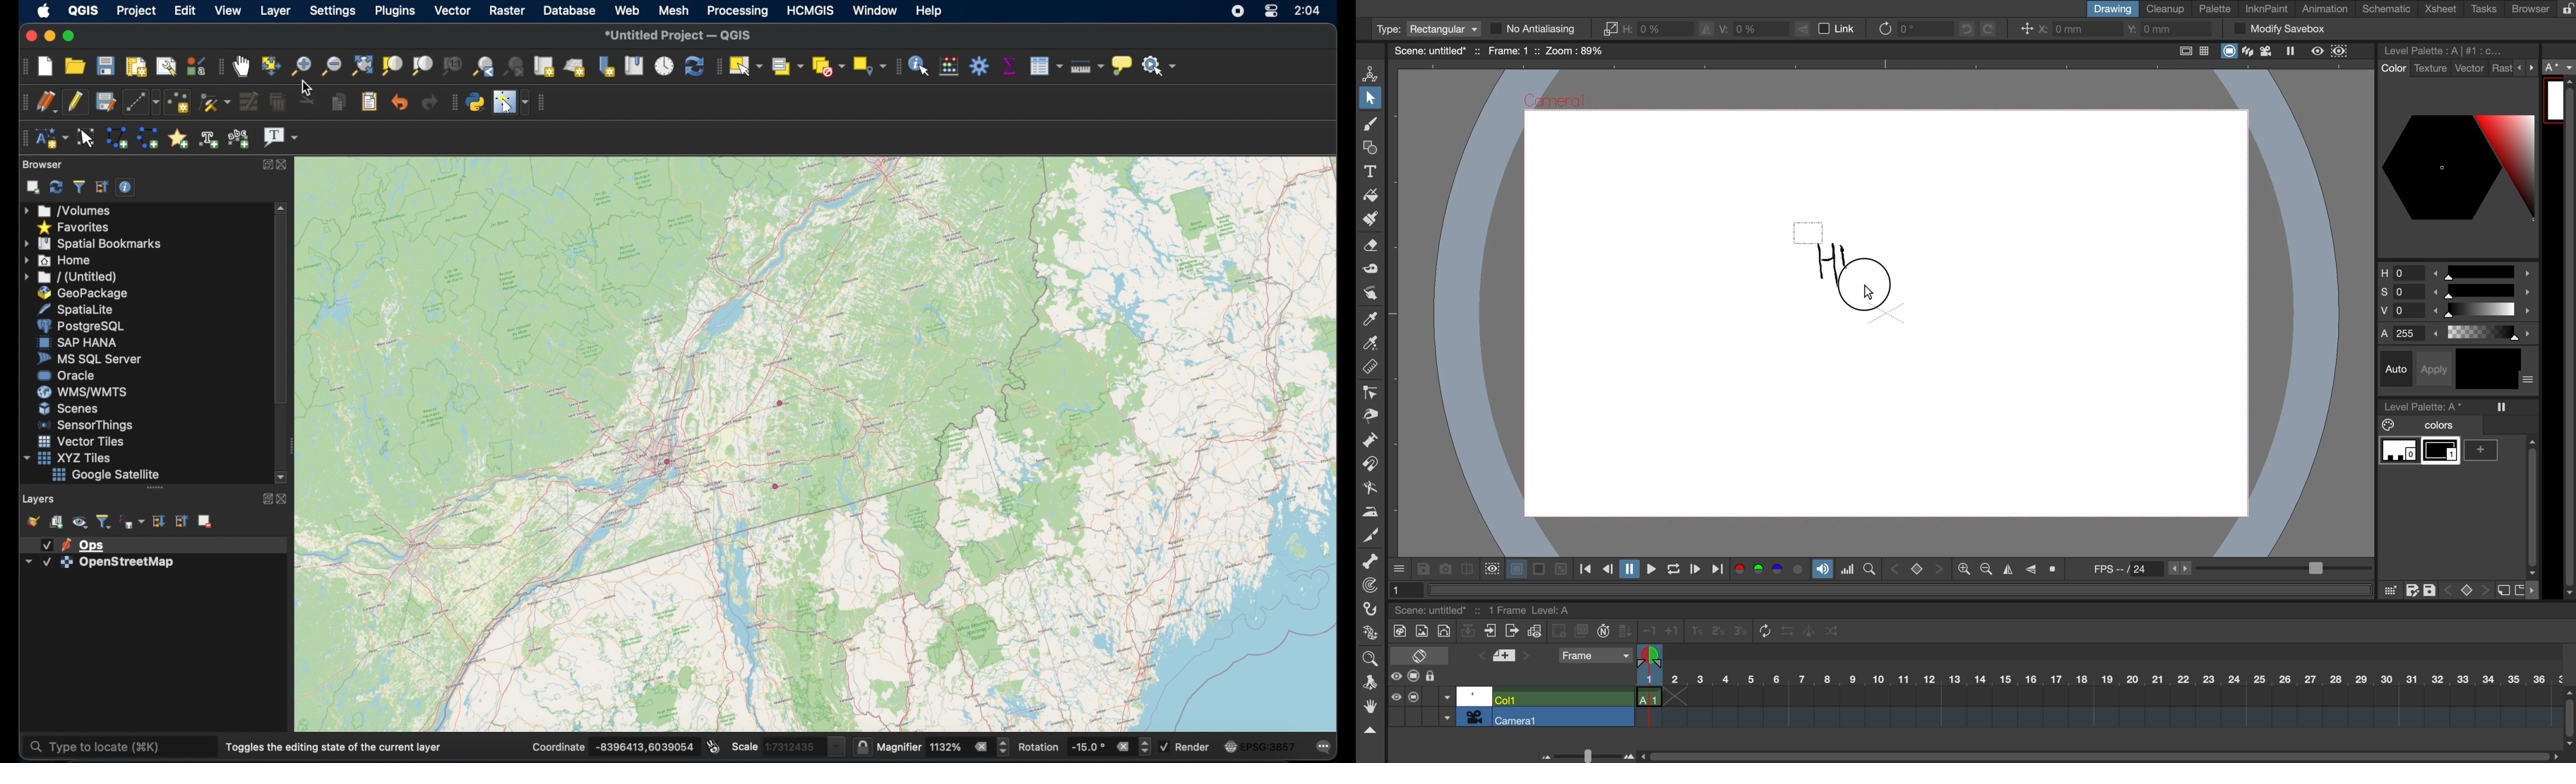 This screenshot has width=2576, height=784. Describe the element at coordinates (1761, 632) in the screenshot. I see `repeat` at that location.